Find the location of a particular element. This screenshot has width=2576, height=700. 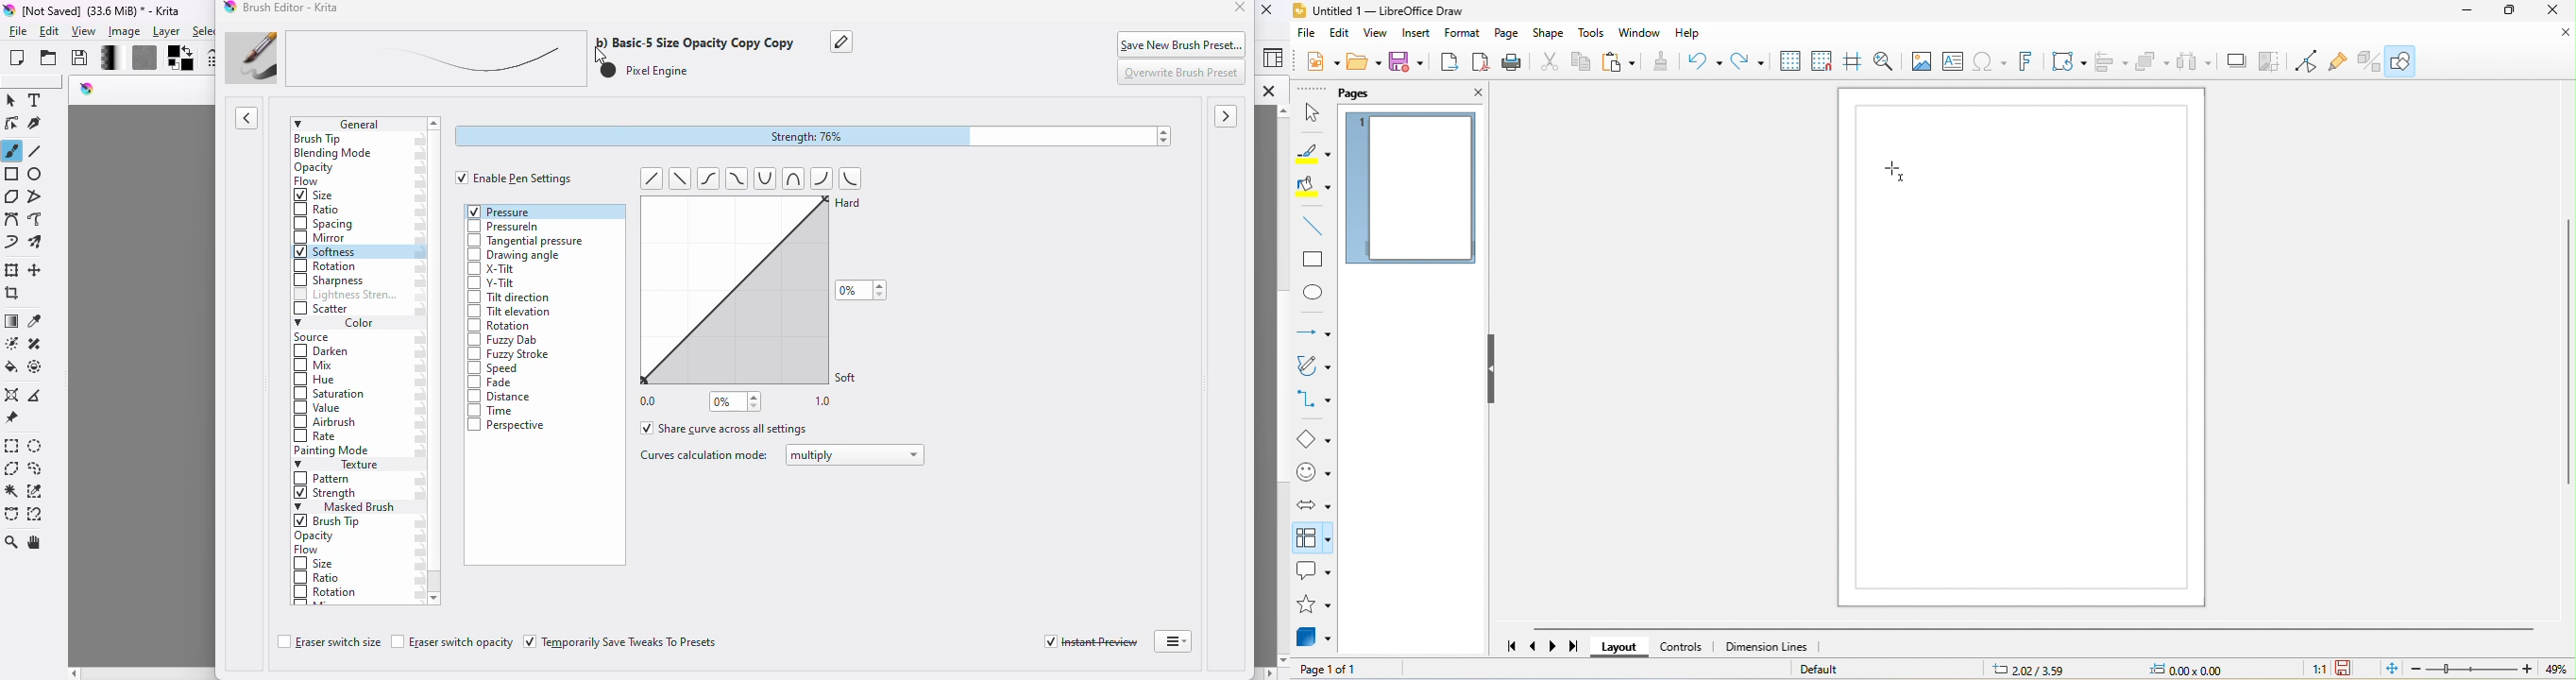

pages is located at coordinates (1379, 91).